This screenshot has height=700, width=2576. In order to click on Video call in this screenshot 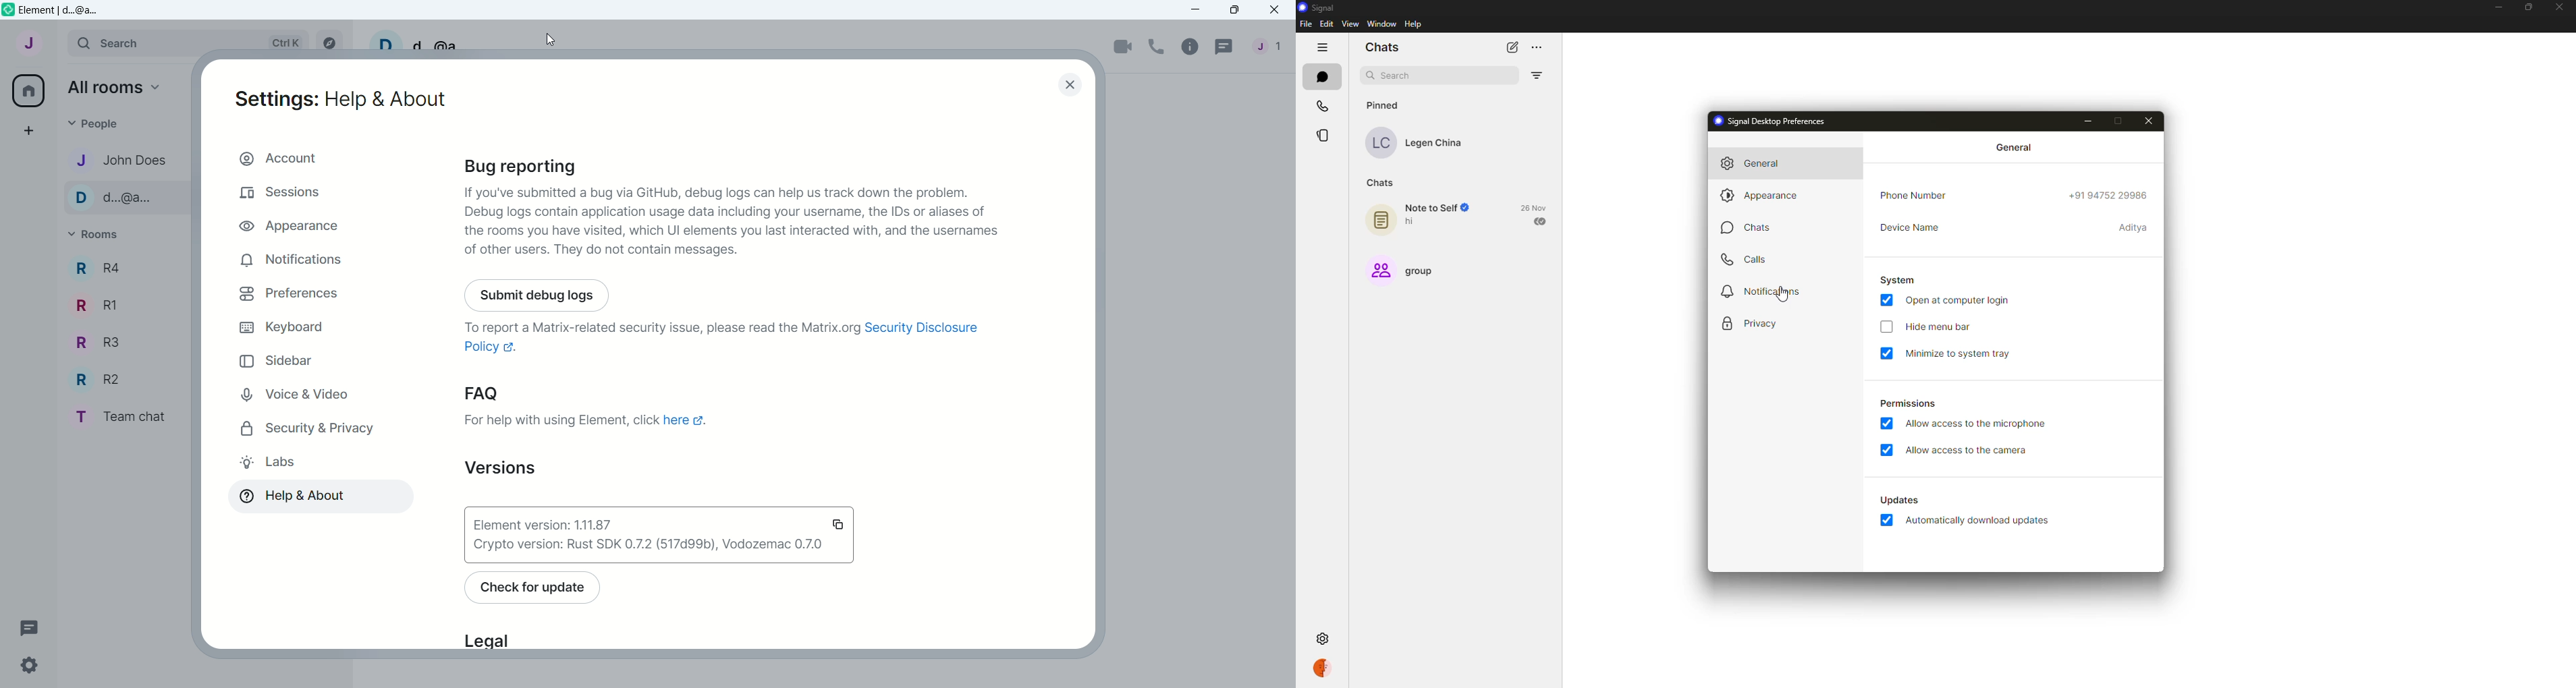, I will do `click(1124, 47)`.